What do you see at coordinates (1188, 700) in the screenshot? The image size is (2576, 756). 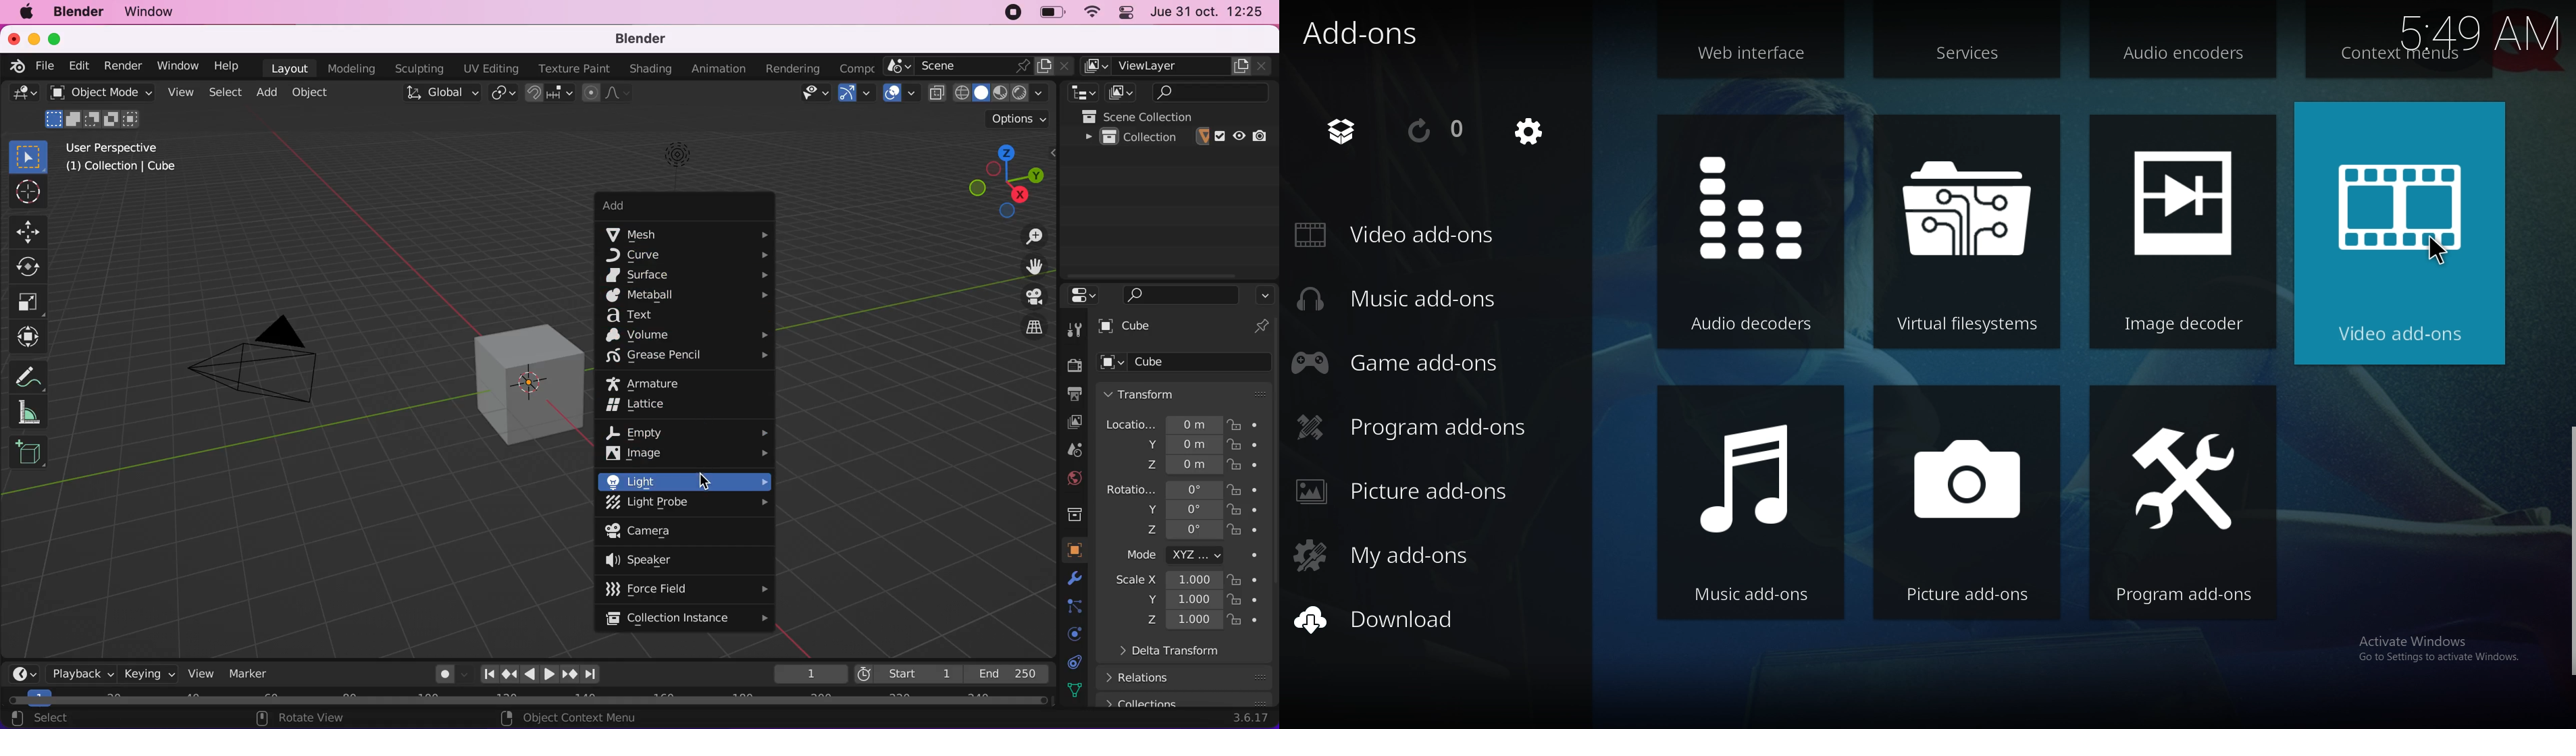 I see `collections` at bounding box center [1188, 700].